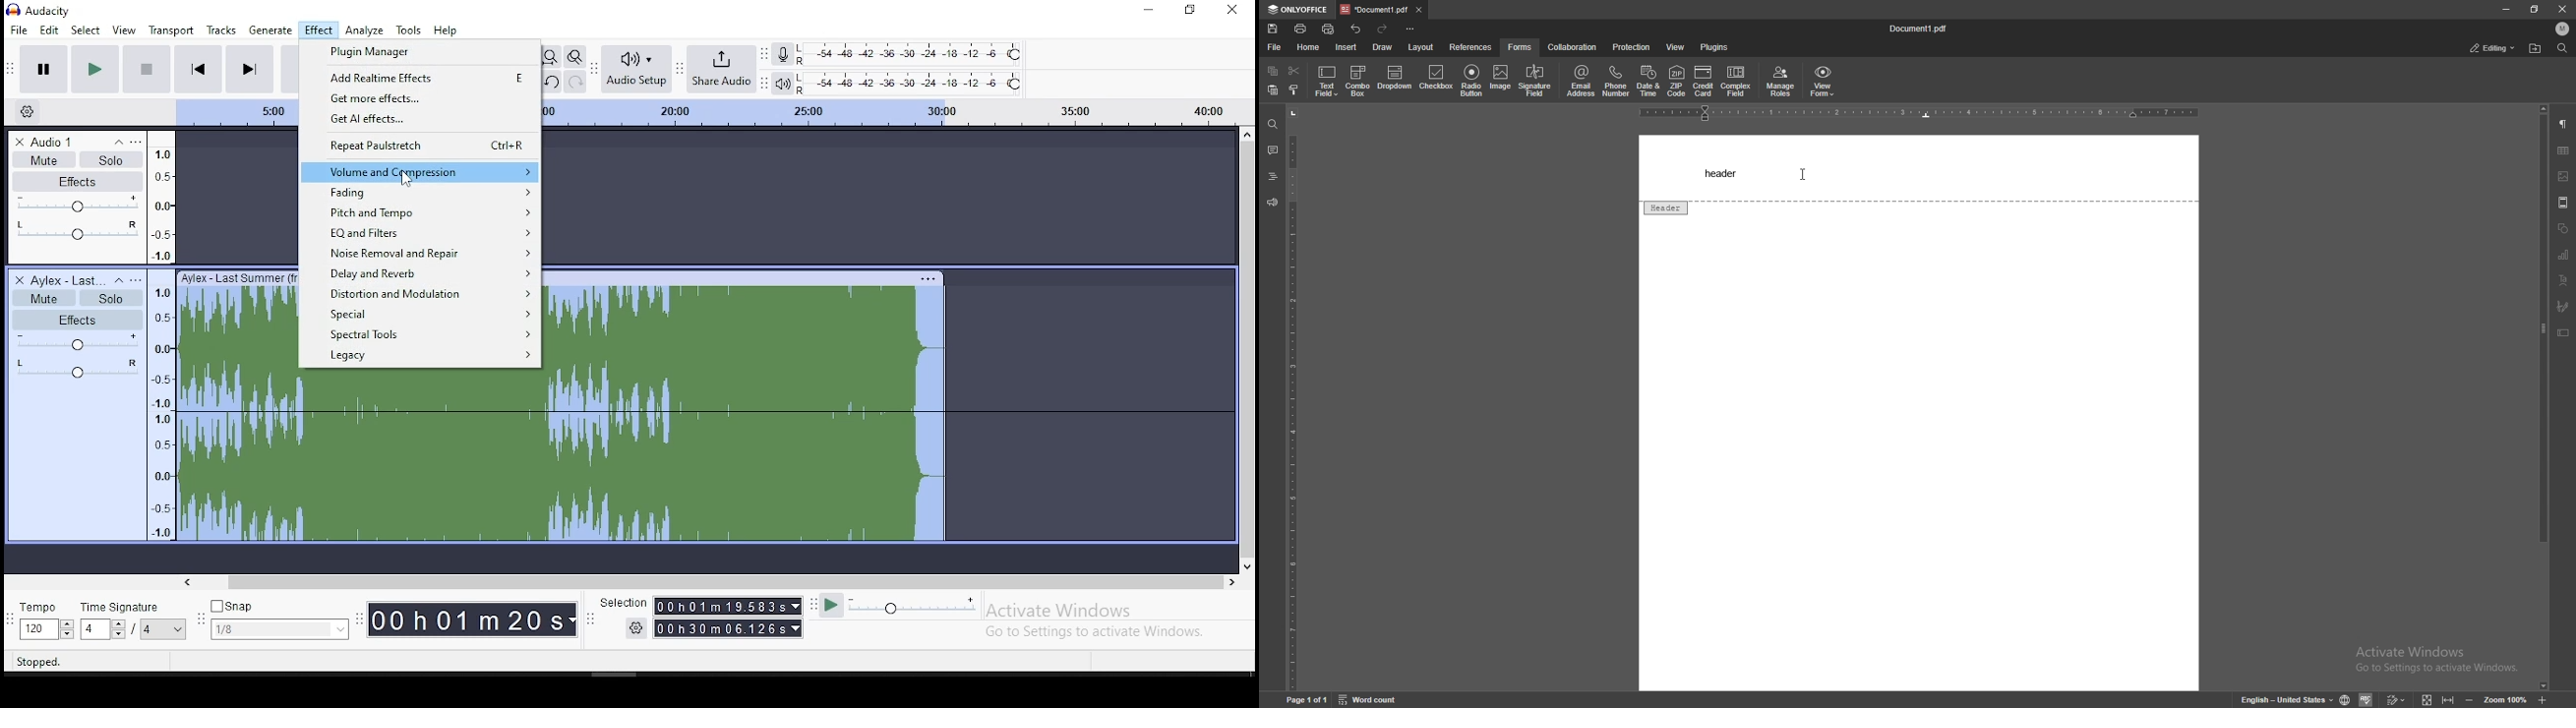  I want to click on close tab, so click(1420, 10).